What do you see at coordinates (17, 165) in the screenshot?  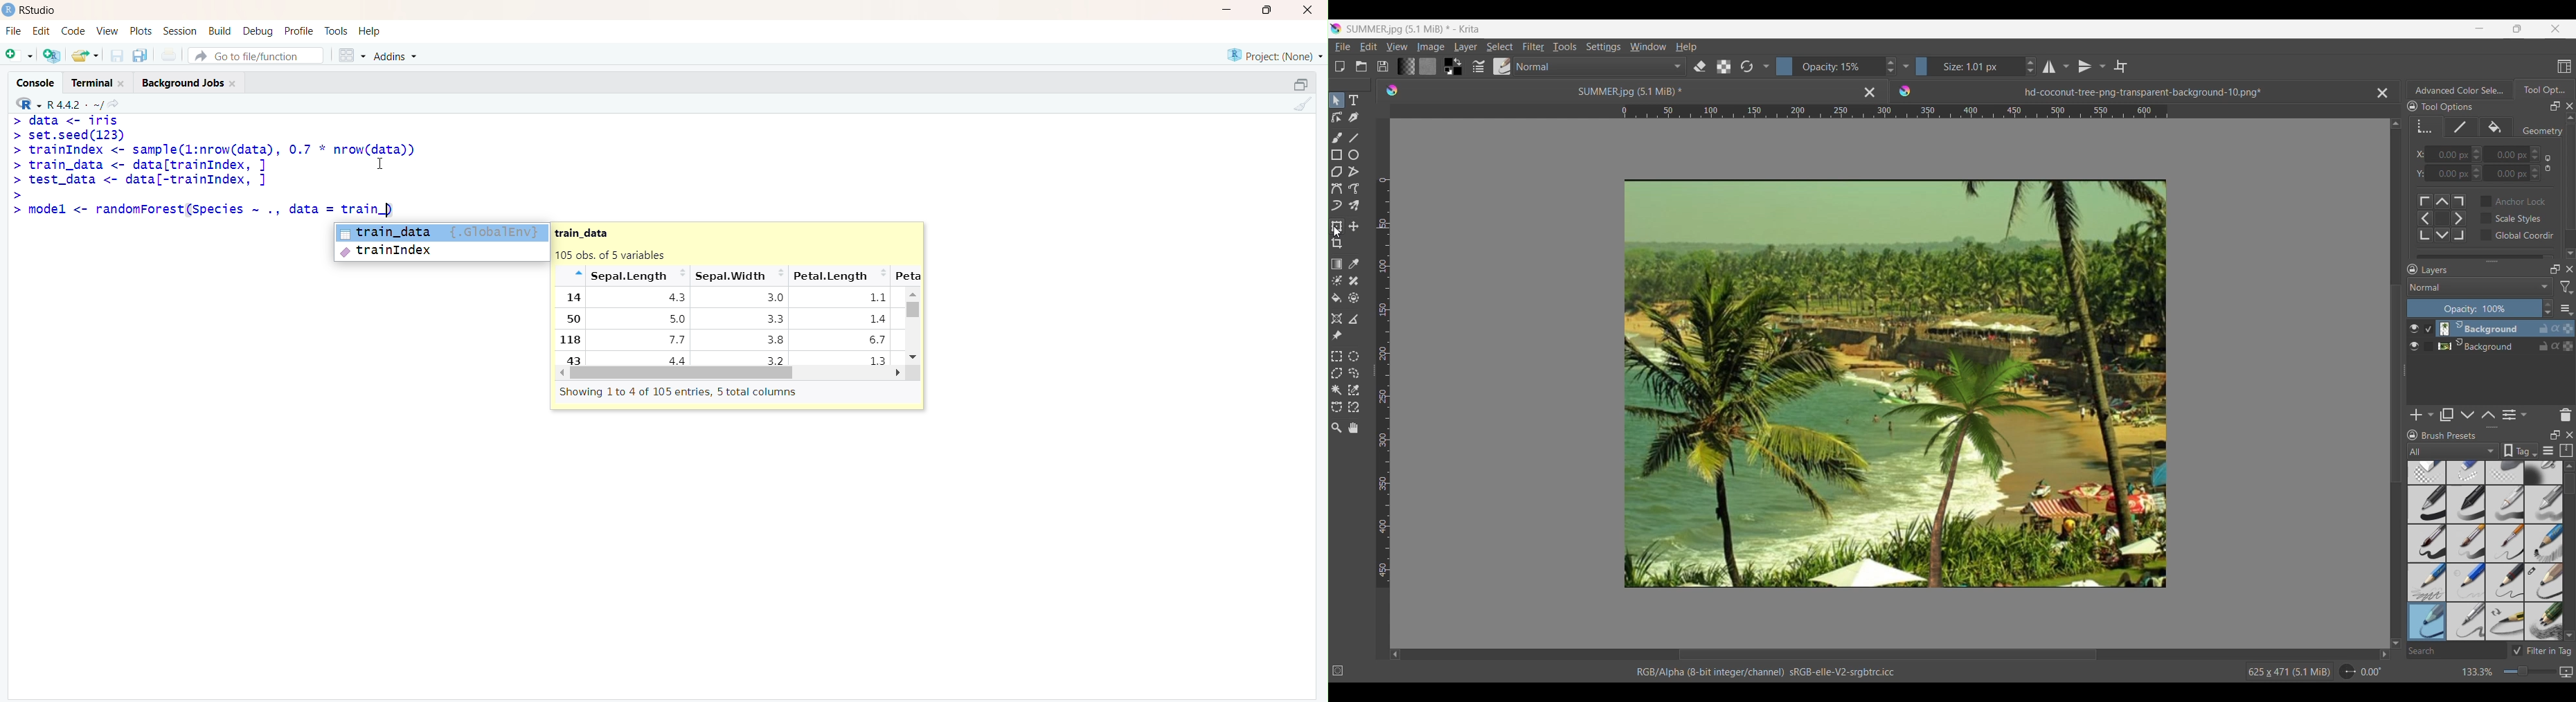 I see `Prompt cursor` at bounding box center [17, 165].